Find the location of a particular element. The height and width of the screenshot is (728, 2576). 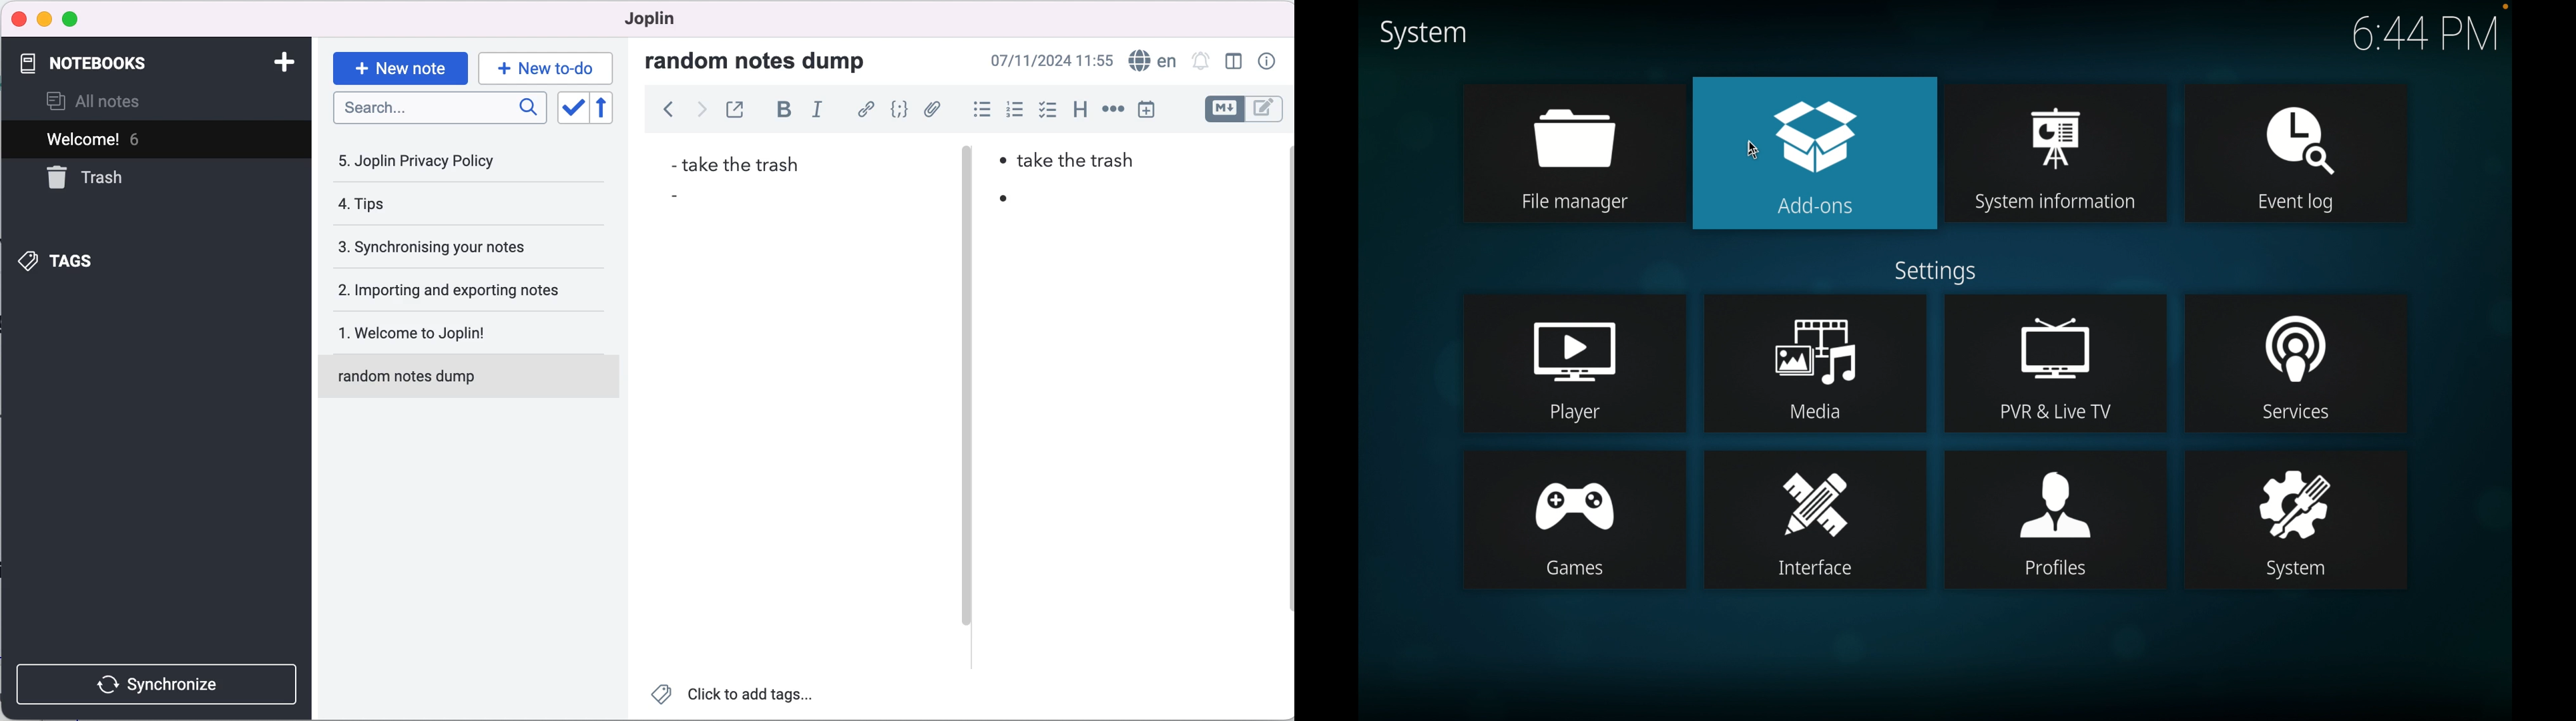

system is located at coordinates (1423, 35).